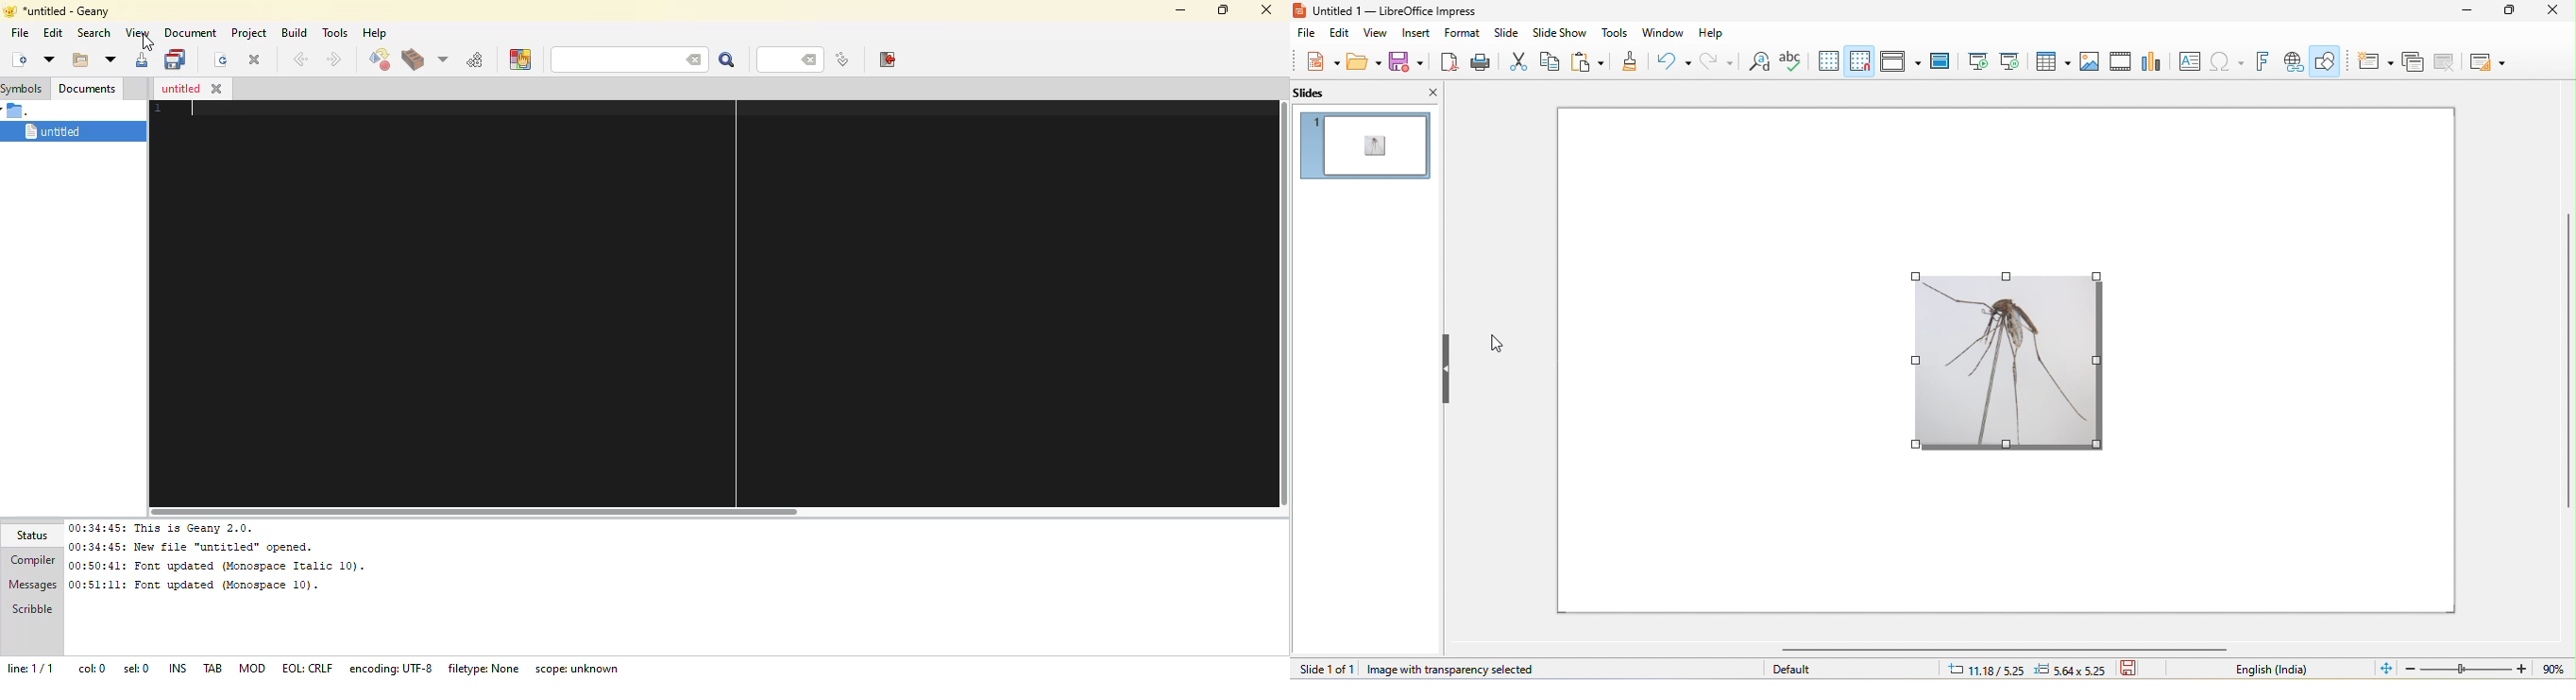 The width and height of the screenshot is (2576, 700). Describe the element at coordinates (2035, 668) in the screenshot. I see `cursor and object position changed` at that location.